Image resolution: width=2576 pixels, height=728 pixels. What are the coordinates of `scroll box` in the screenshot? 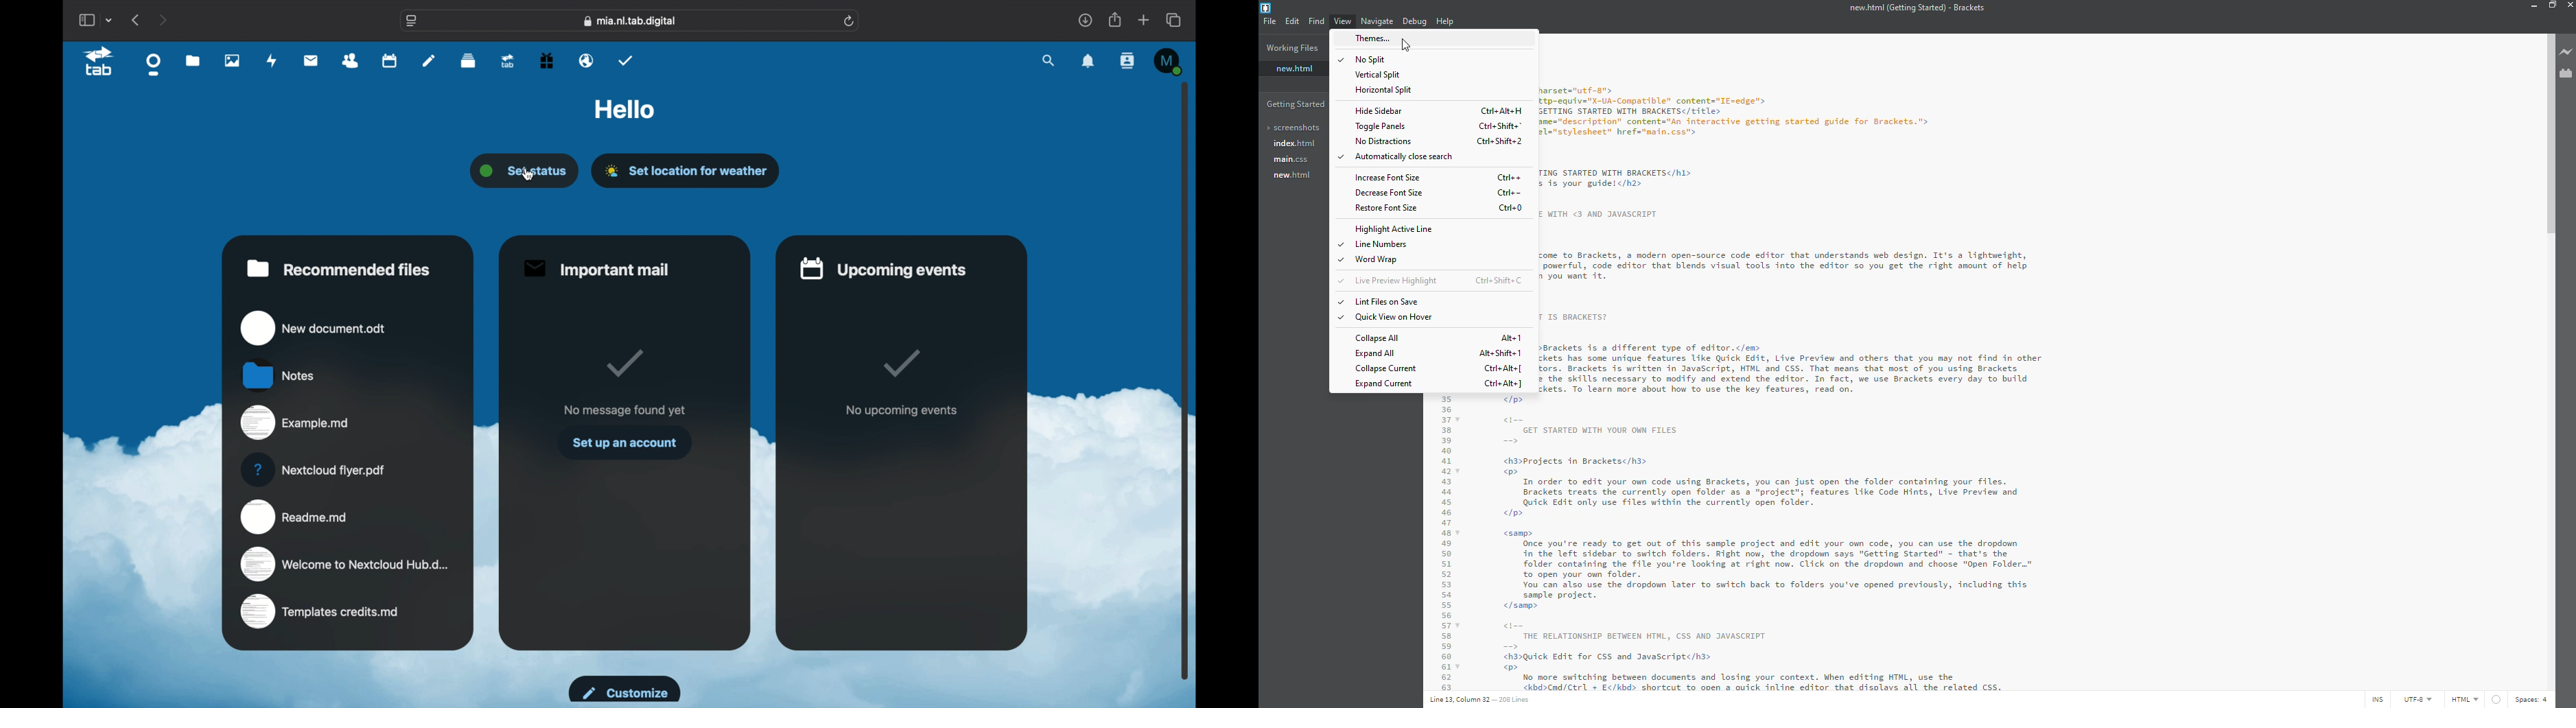 It's located at (1186, 380).